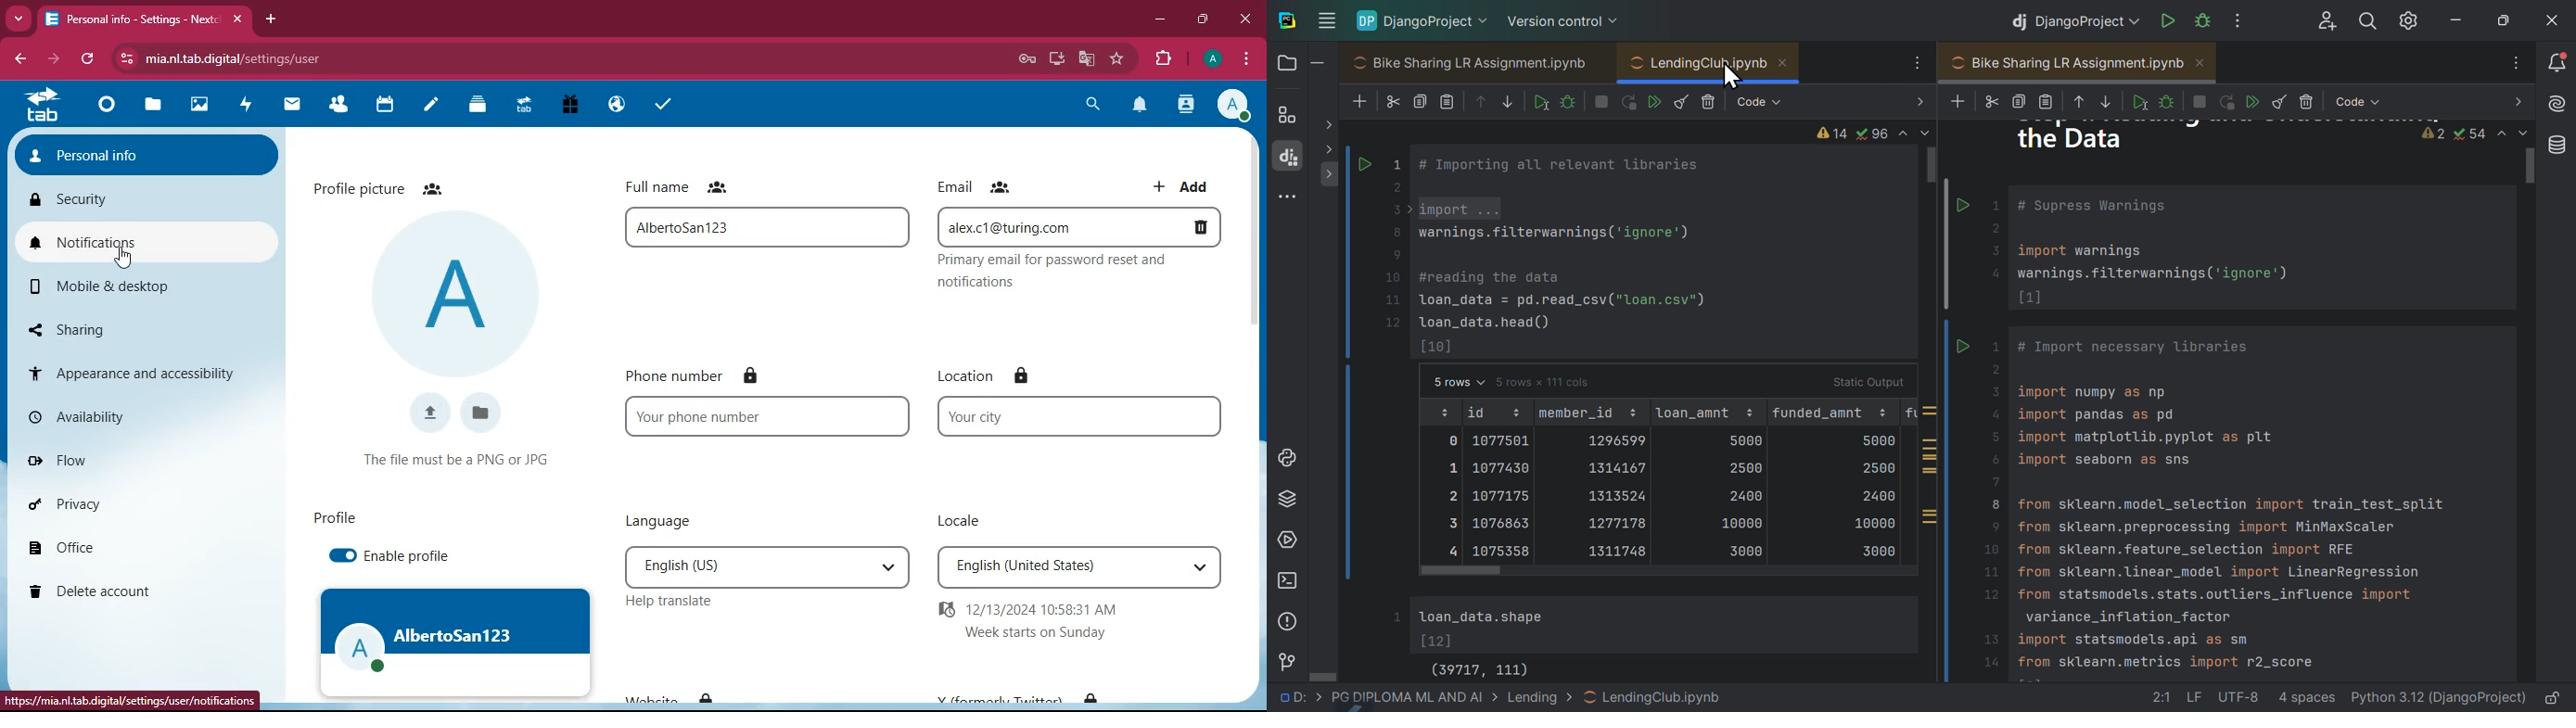  What do you see at coordinates (1039, 632) in the screenshot?
I see `Week starts on Sunday` at bounding box center [1039, 632].